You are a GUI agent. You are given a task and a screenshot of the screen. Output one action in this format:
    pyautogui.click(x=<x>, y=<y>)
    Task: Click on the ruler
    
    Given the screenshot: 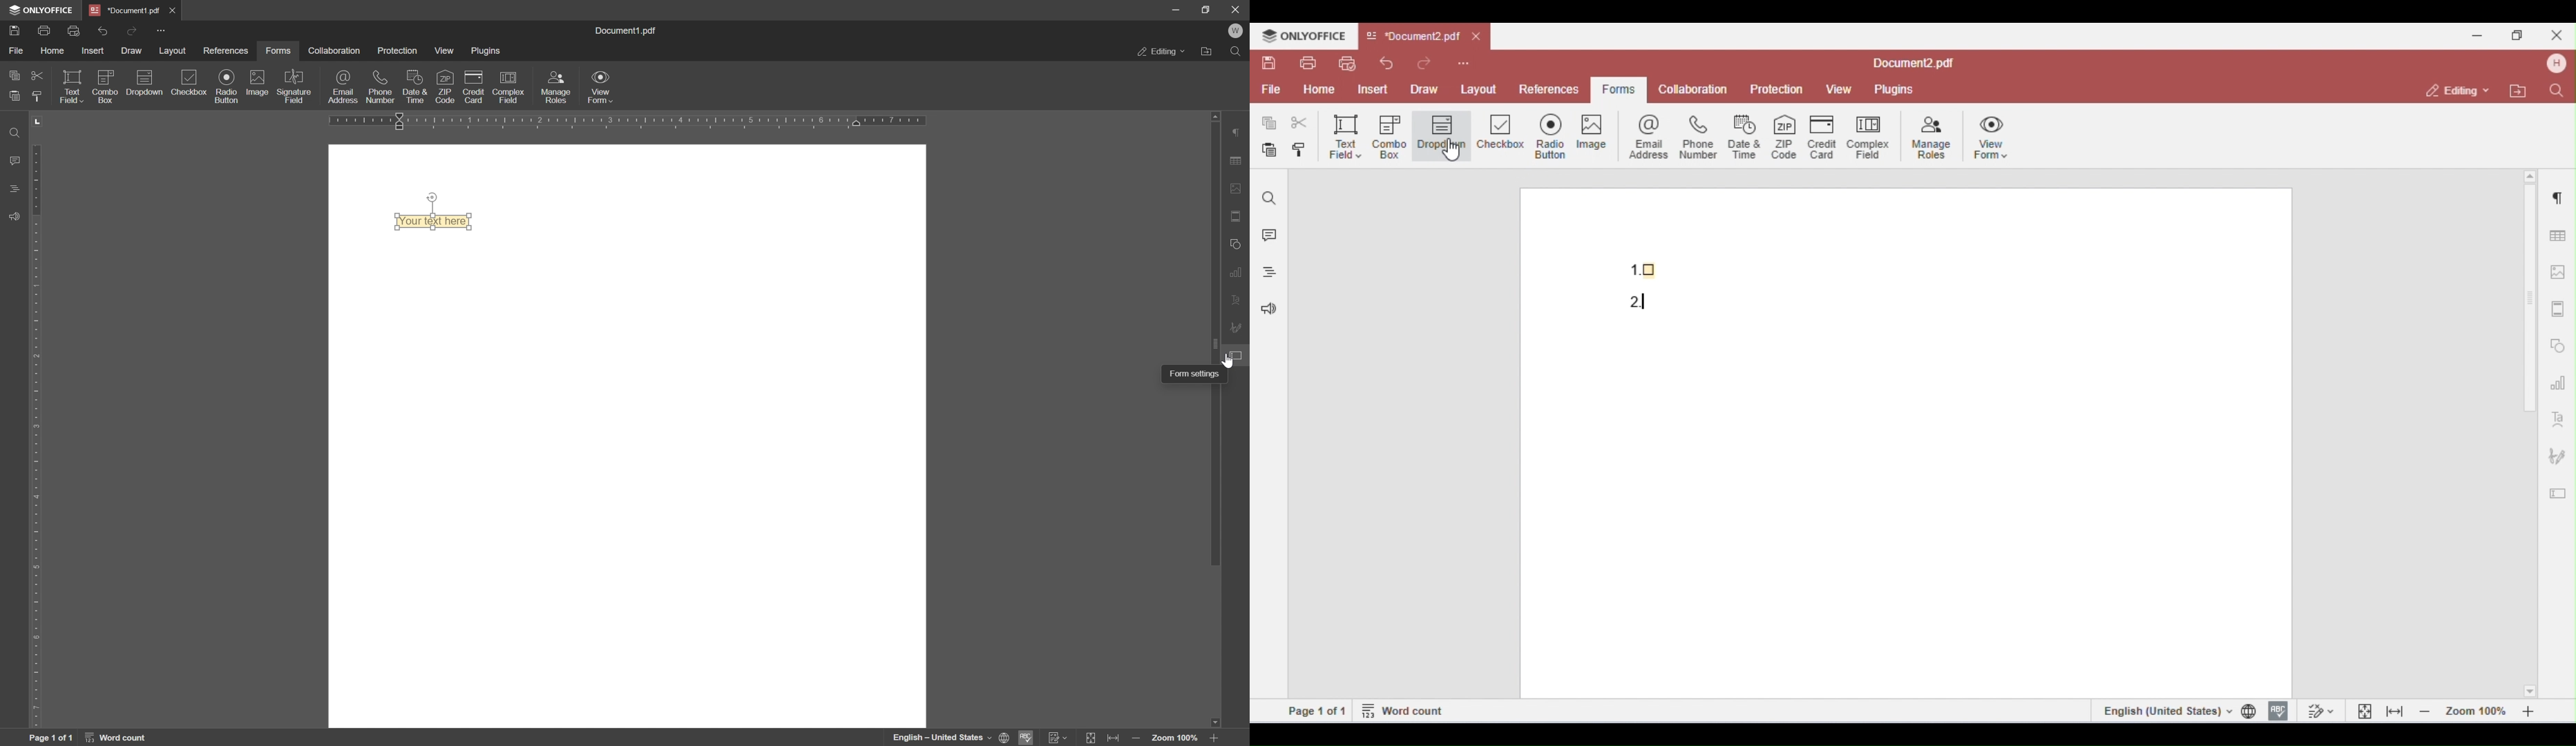 What is the action you would take?
    pyautogui.click(x=40, y=420)
    